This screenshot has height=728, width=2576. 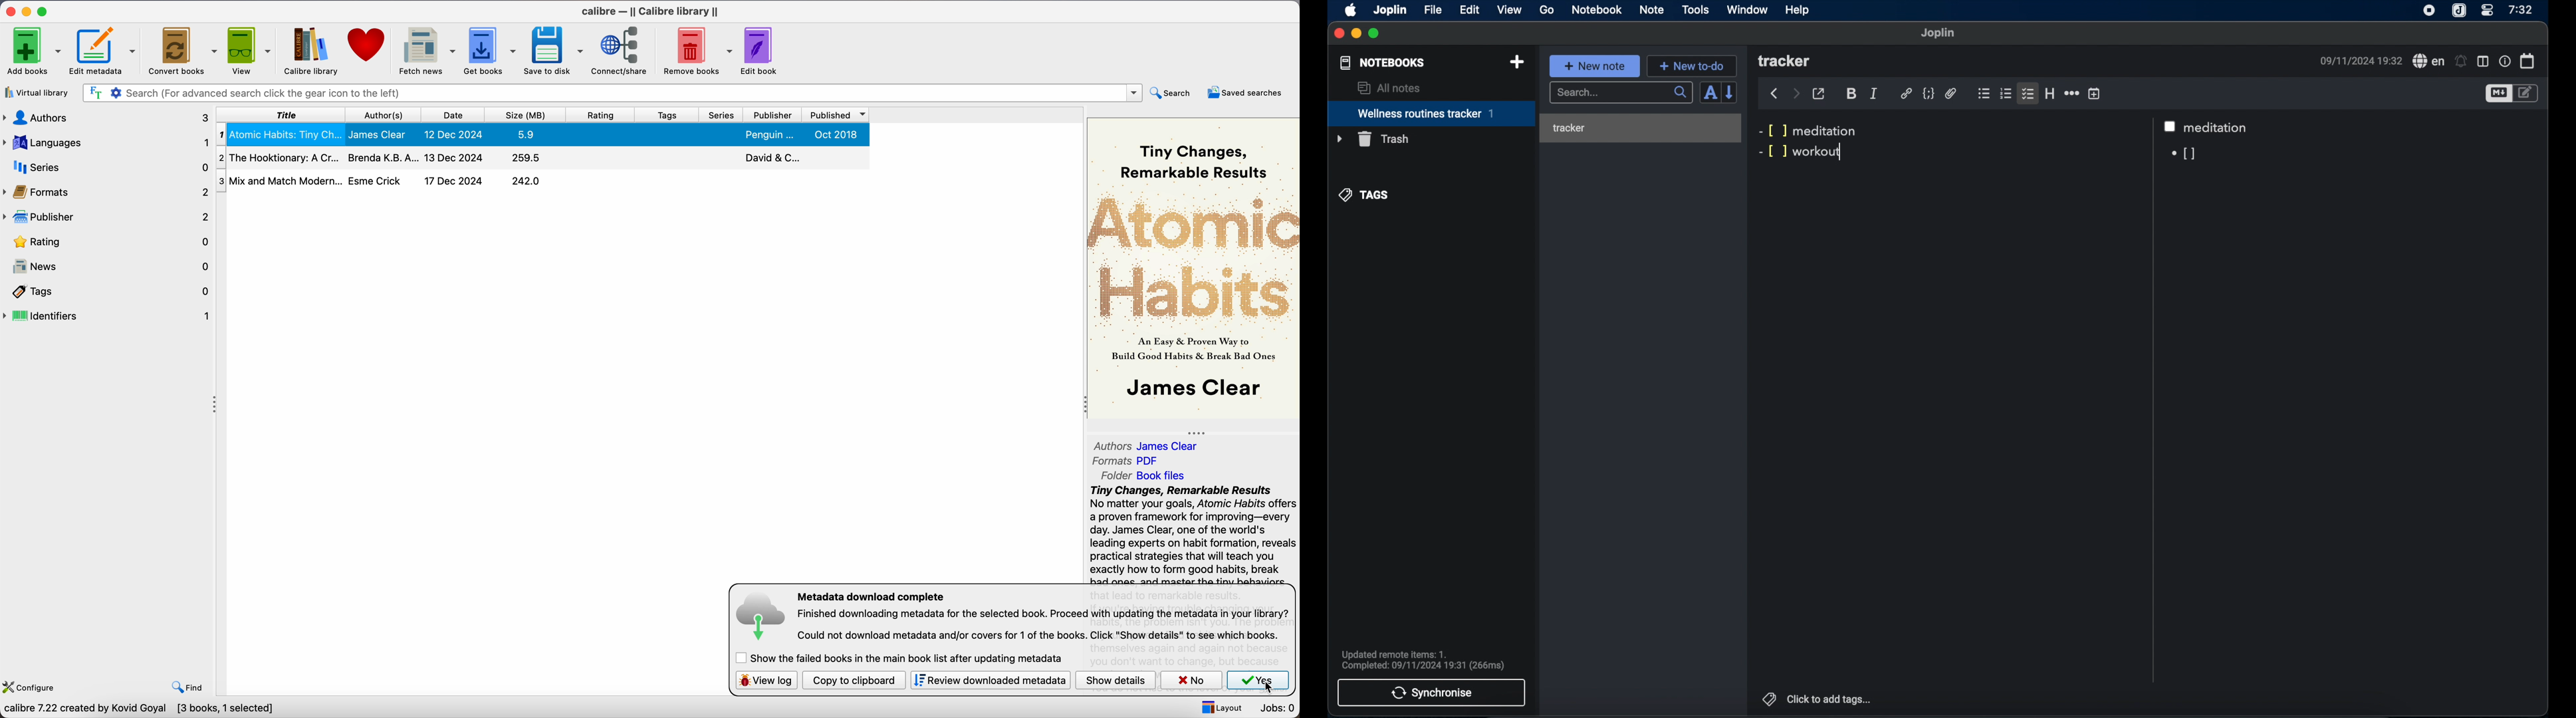 What do you see at coordinates (10, 12) in the screenshot?
I see `close app` at bounding box center [10, 12].